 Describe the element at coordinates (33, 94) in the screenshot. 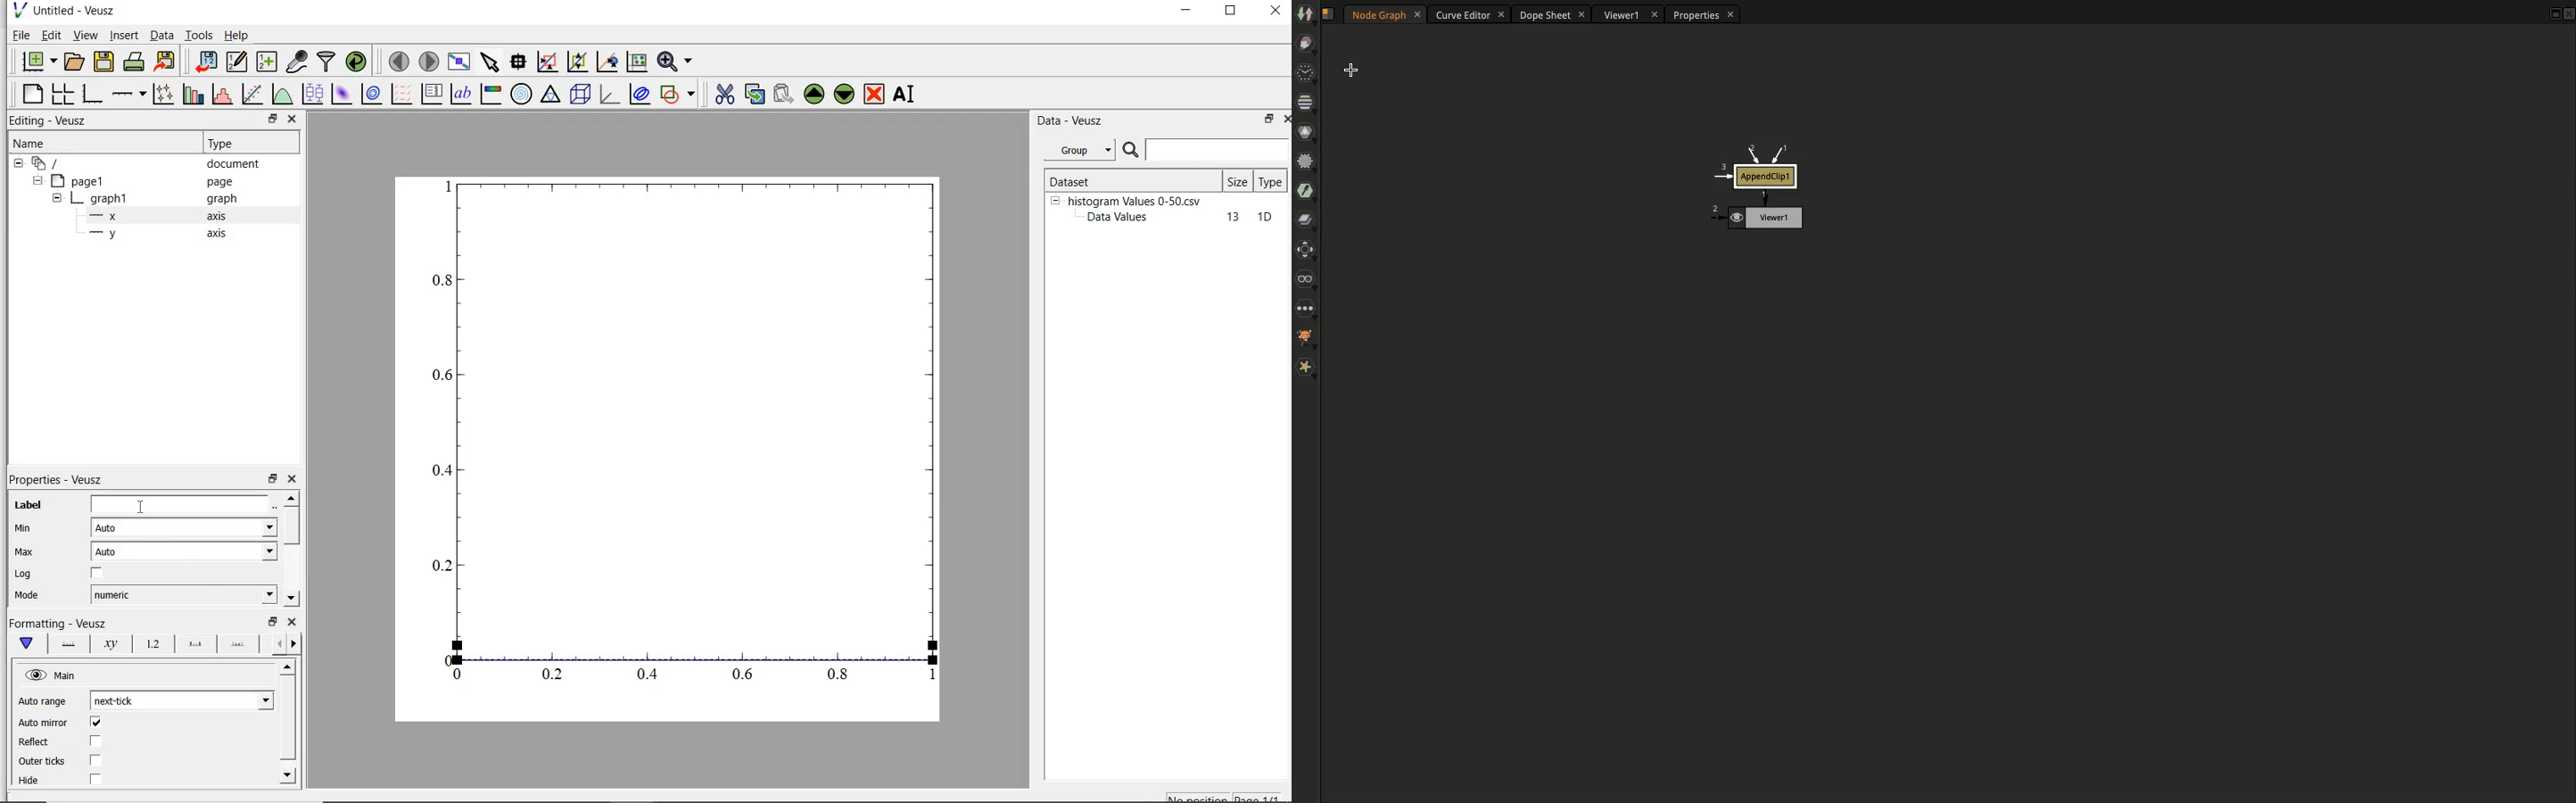

I see `blank page` at that location.